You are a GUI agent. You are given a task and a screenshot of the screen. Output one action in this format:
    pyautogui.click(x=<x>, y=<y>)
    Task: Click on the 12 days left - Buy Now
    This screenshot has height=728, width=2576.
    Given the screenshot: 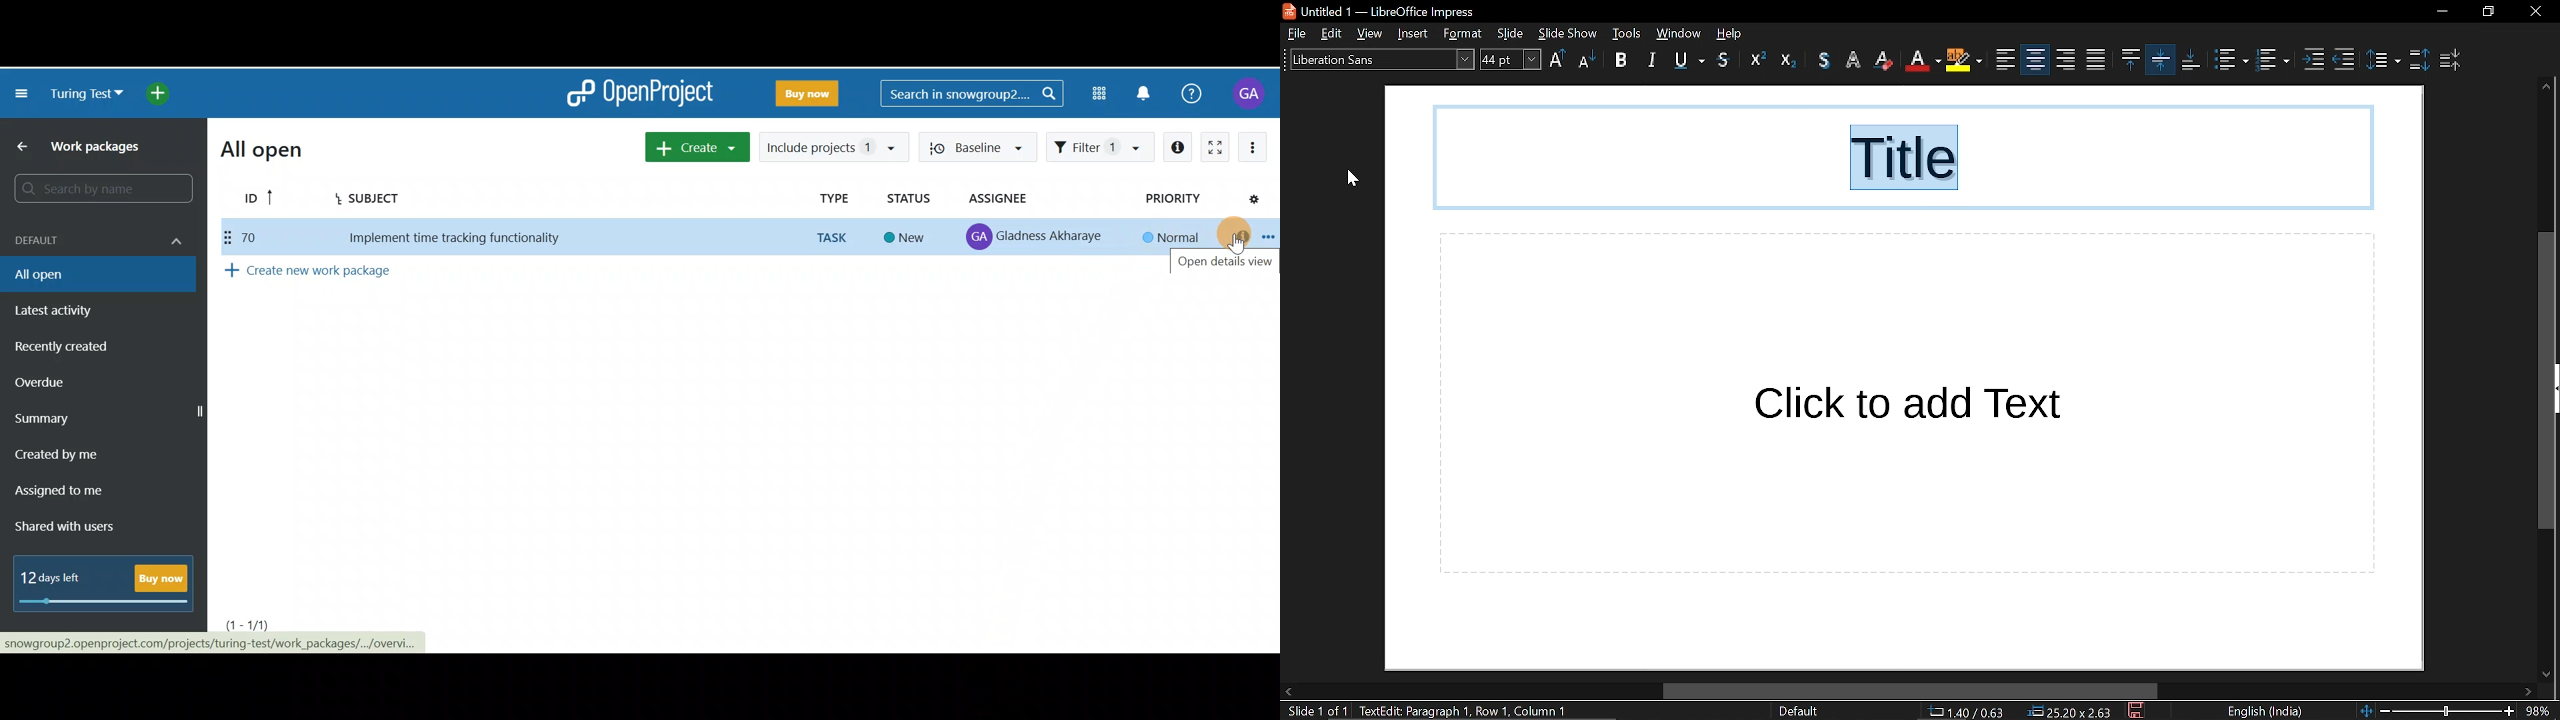 What is the action you would take?
    pyautogui.click(x=108, y=580)
    